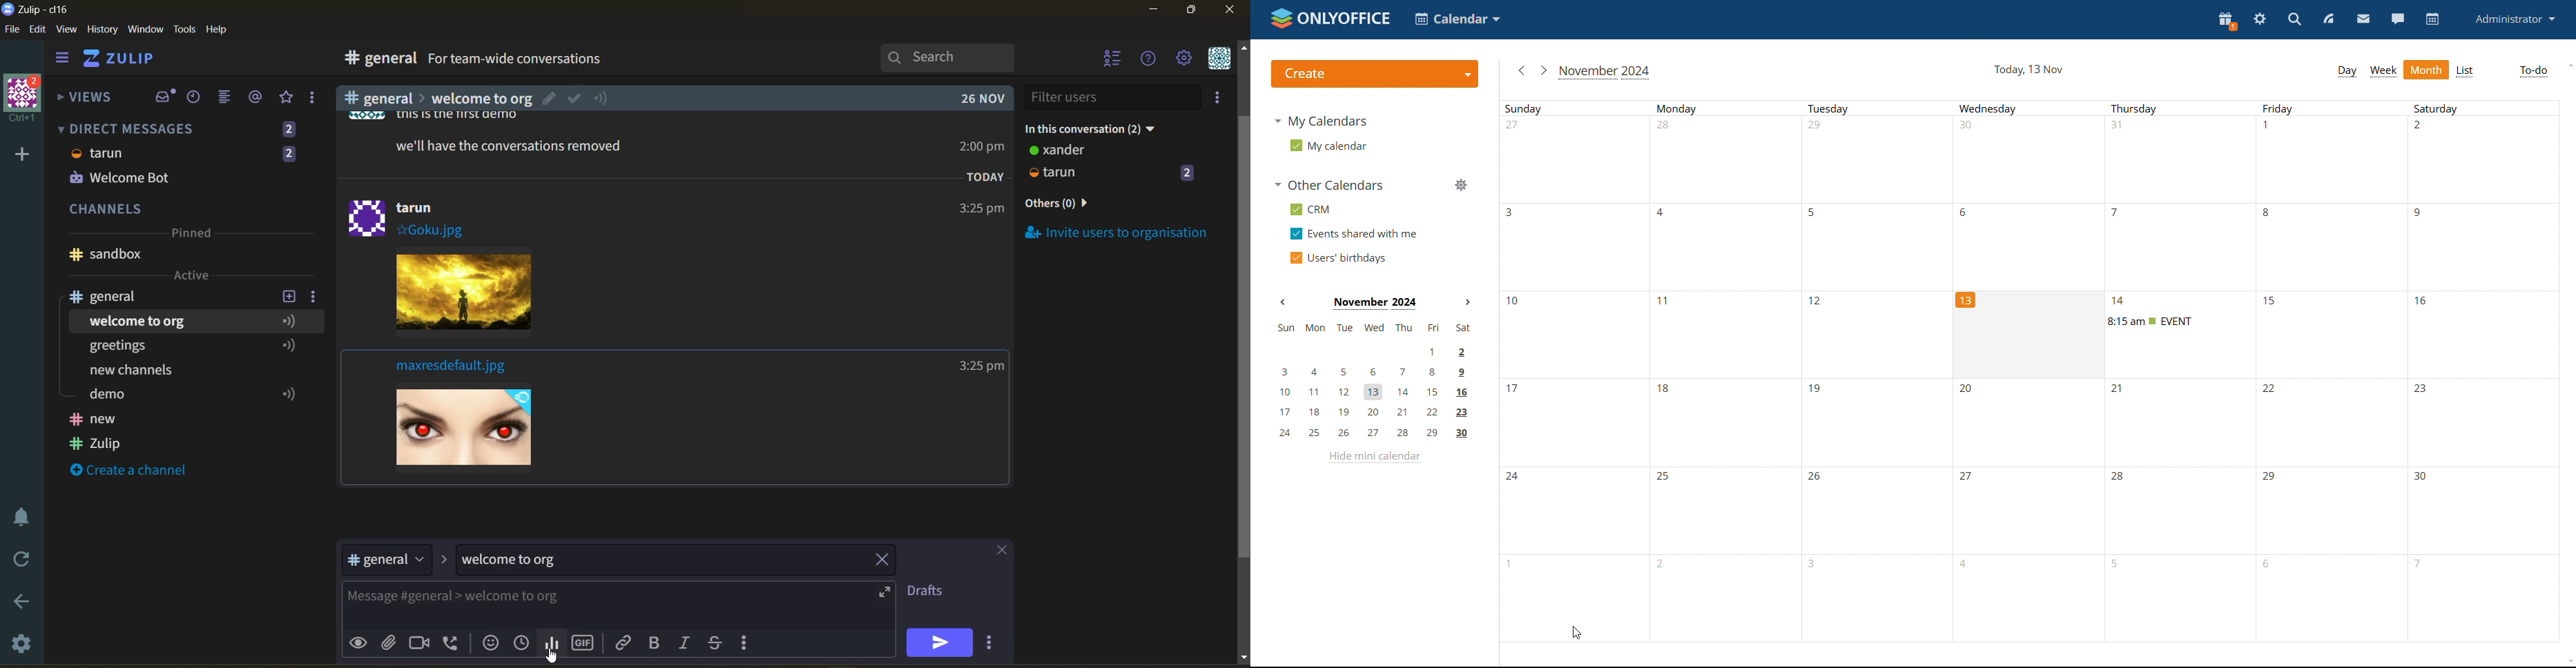  I want to click on create, so click(1373, 75).